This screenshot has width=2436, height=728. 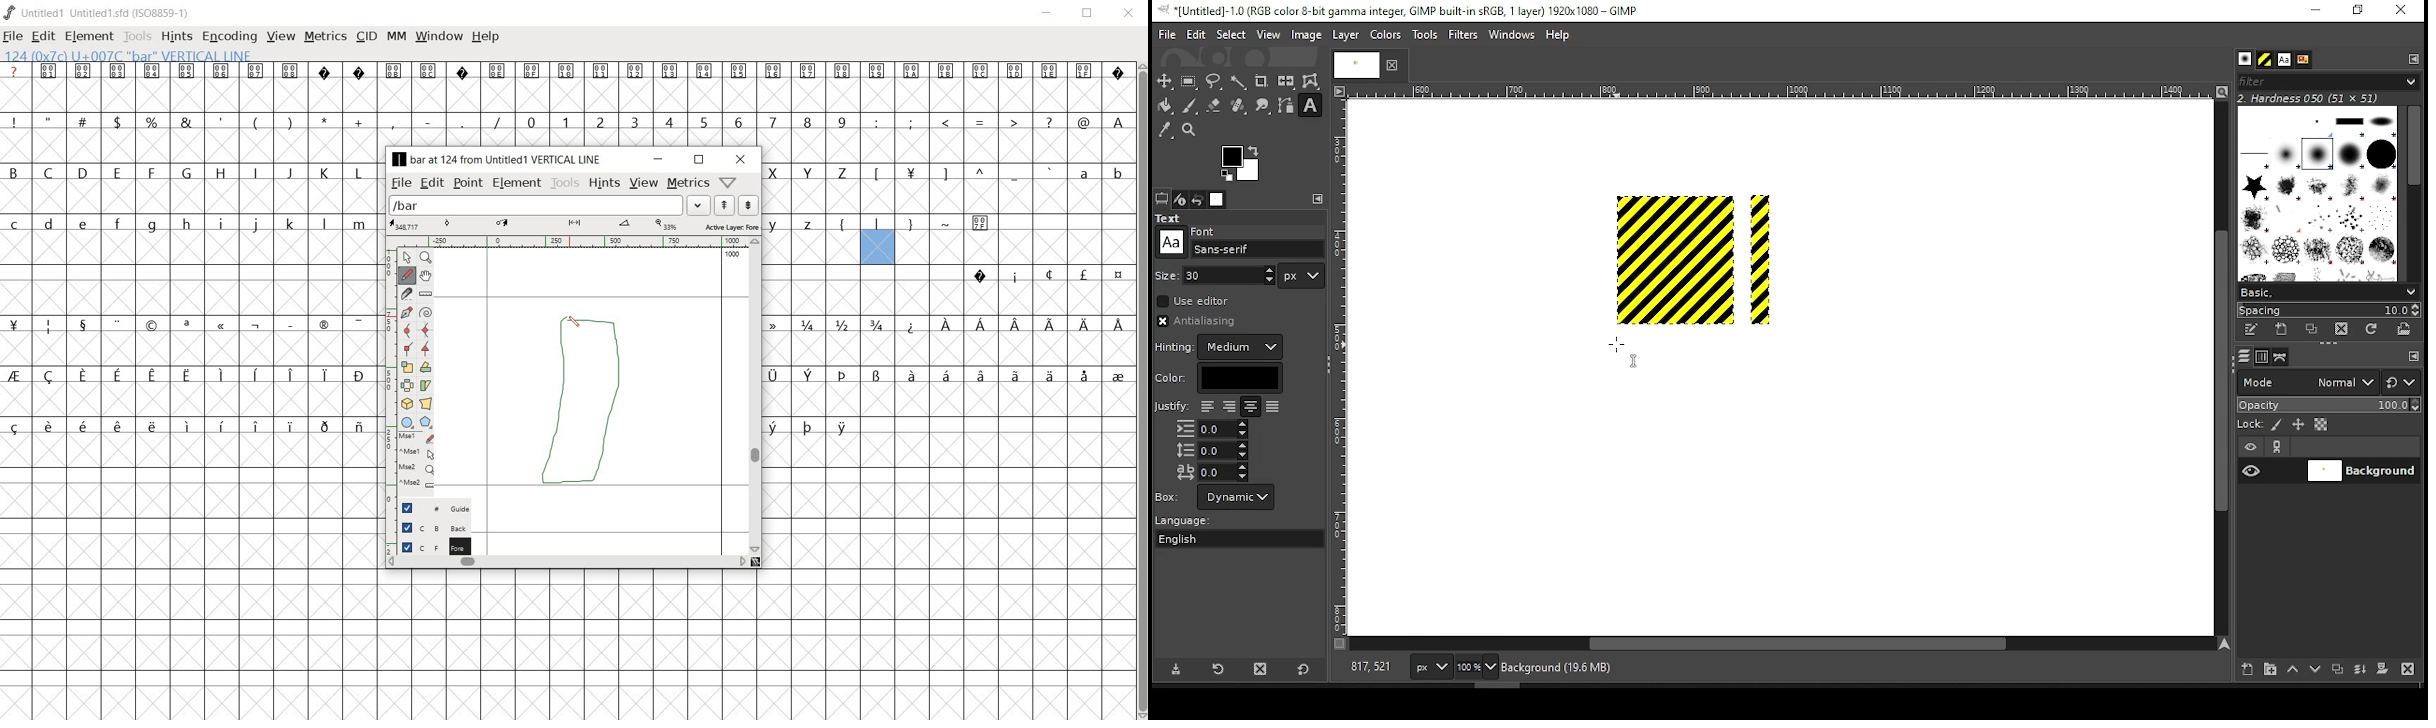 What do you see at coordinates (2400, 11) in the screenshot?
I see `close window` at bounding box center [2400, 11].